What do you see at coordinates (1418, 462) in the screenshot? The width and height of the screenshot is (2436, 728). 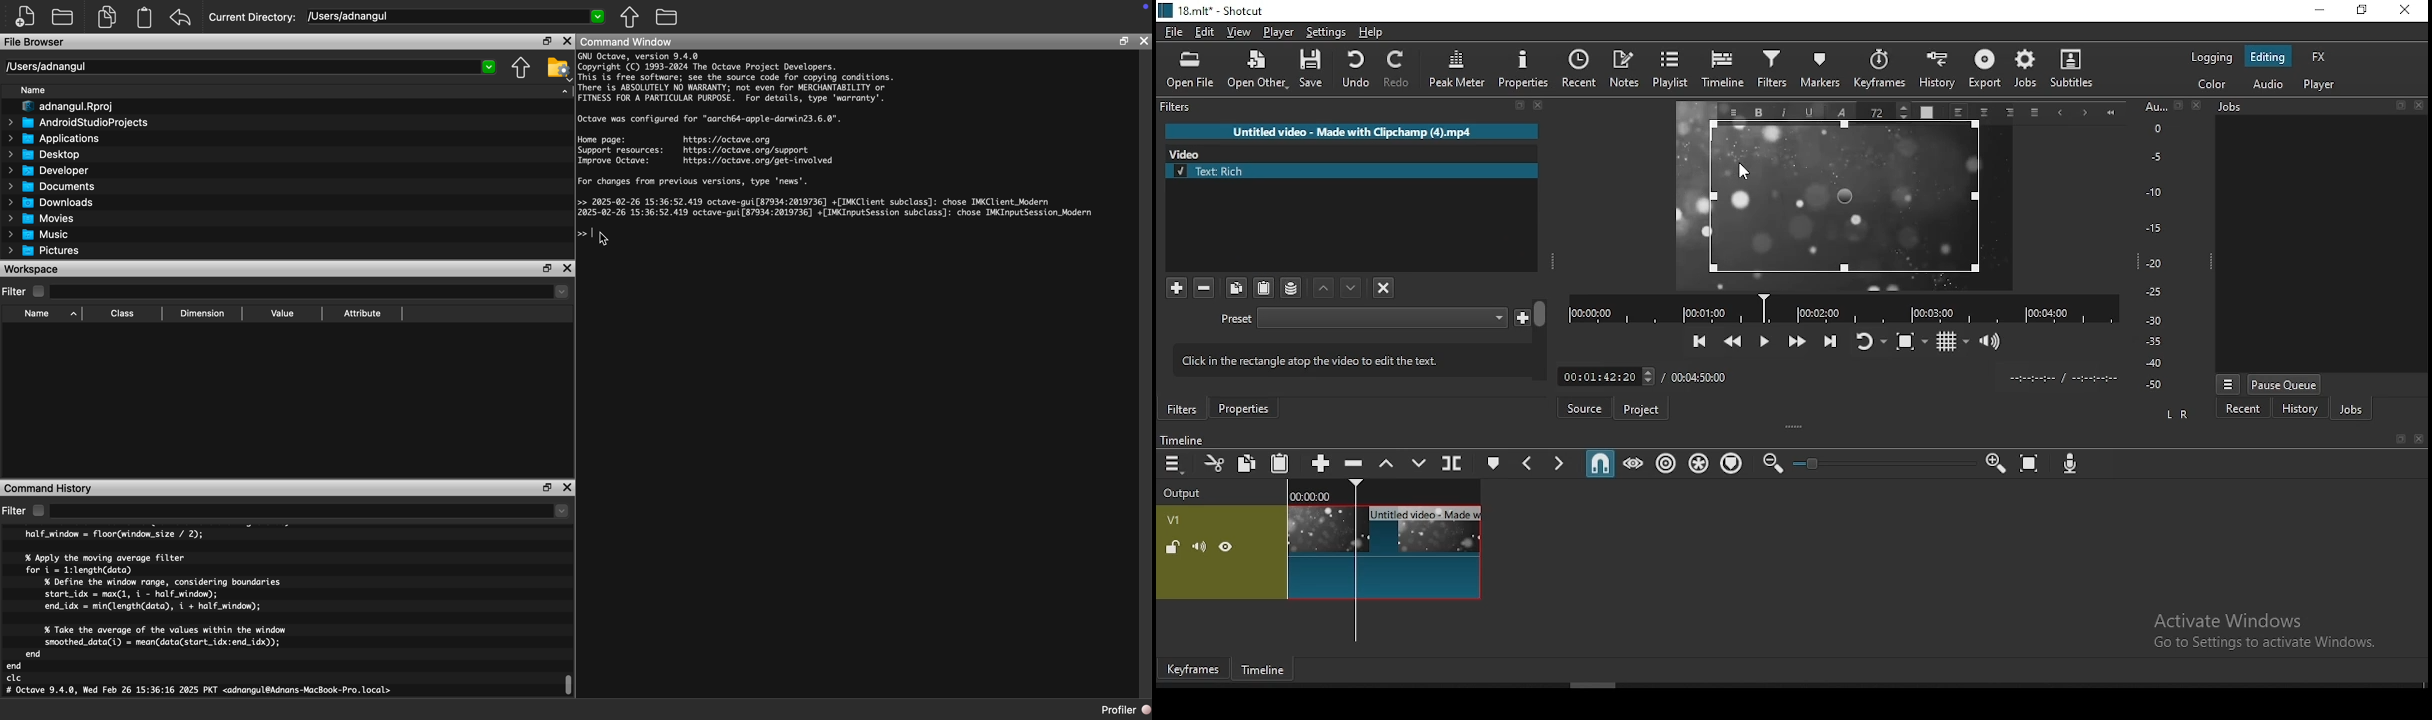 I see `overwrite` at bounding box center [1418, 462].